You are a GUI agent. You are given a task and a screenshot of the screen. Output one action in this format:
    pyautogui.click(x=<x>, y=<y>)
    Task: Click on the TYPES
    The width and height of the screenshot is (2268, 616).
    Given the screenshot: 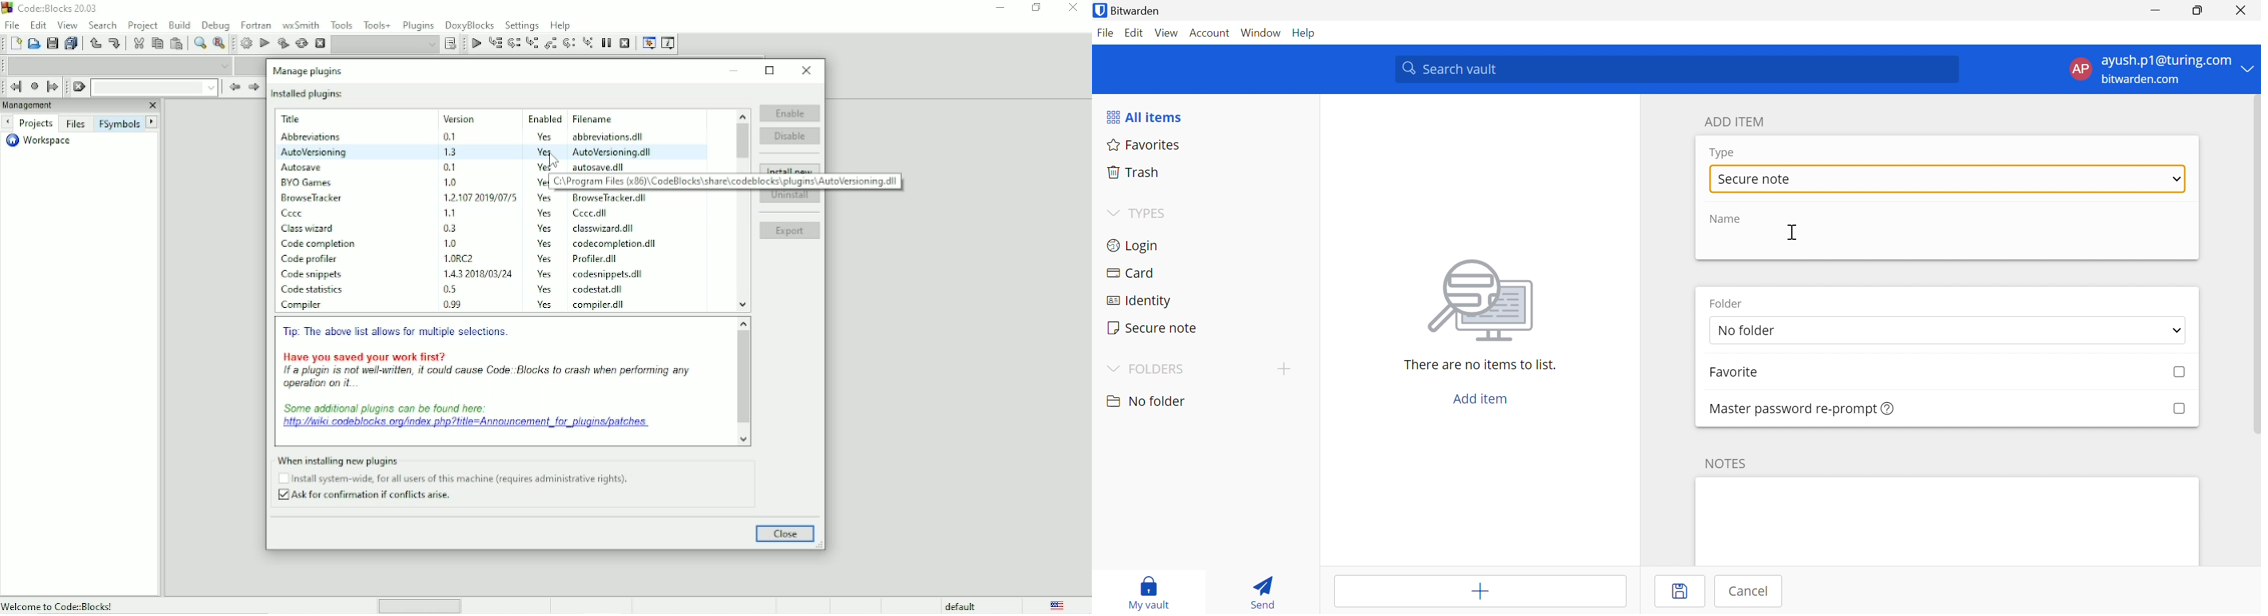 What is the action you would take?
    pyautogui.click(x=1151, y=214)
    